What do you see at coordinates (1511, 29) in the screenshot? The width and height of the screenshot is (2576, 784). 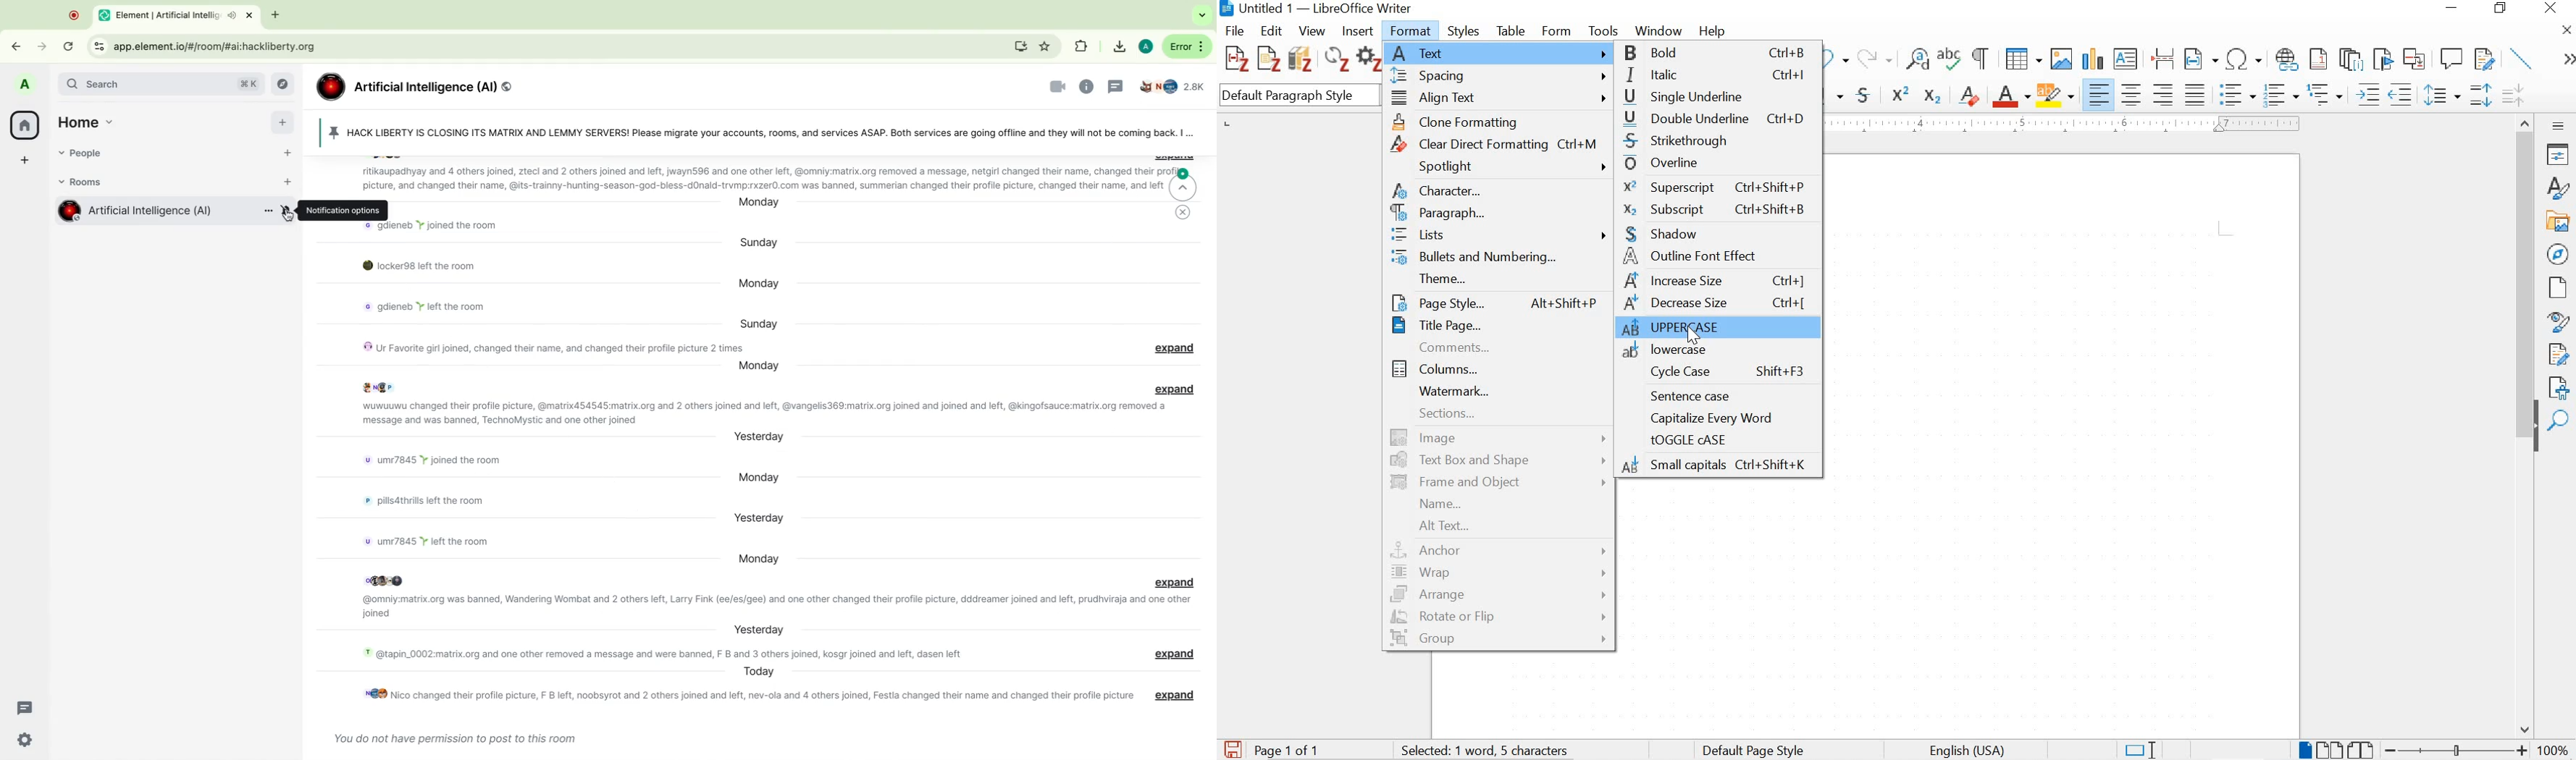 I see `table` at bounding box center [1511, 29].